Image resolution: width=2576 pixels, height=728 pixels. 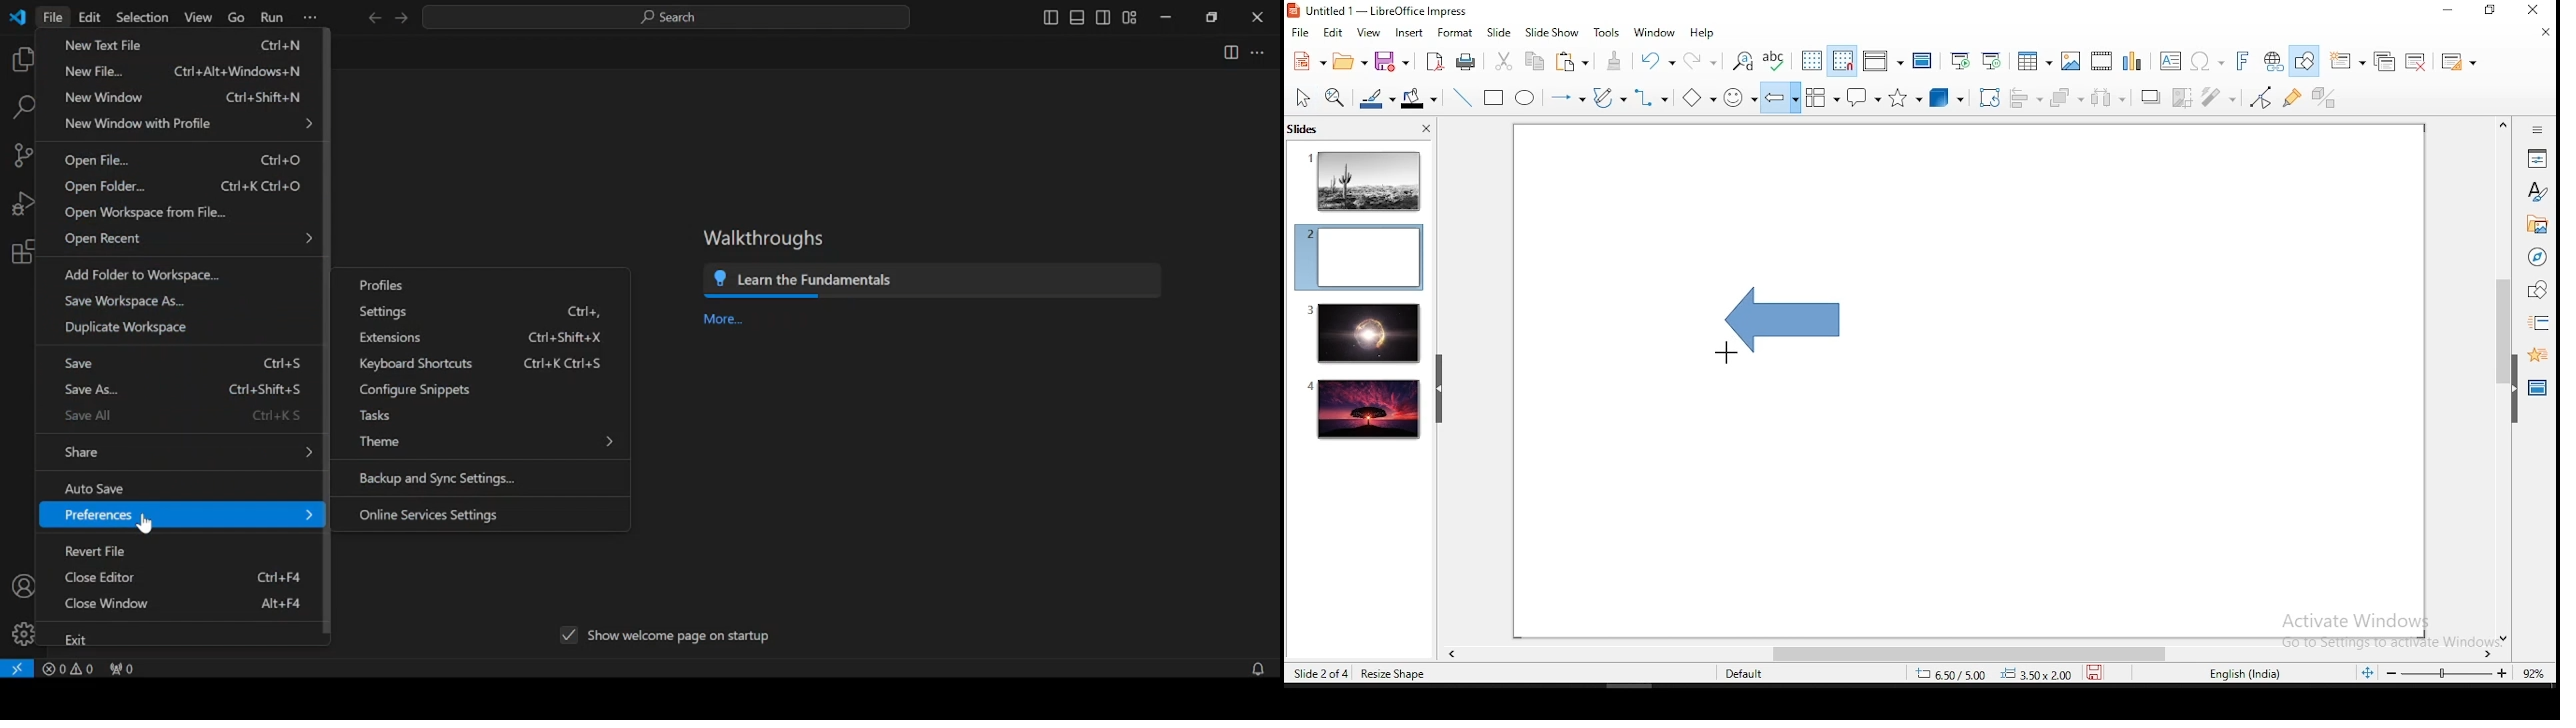 I want to click on line, so click(x=1460, y=98).